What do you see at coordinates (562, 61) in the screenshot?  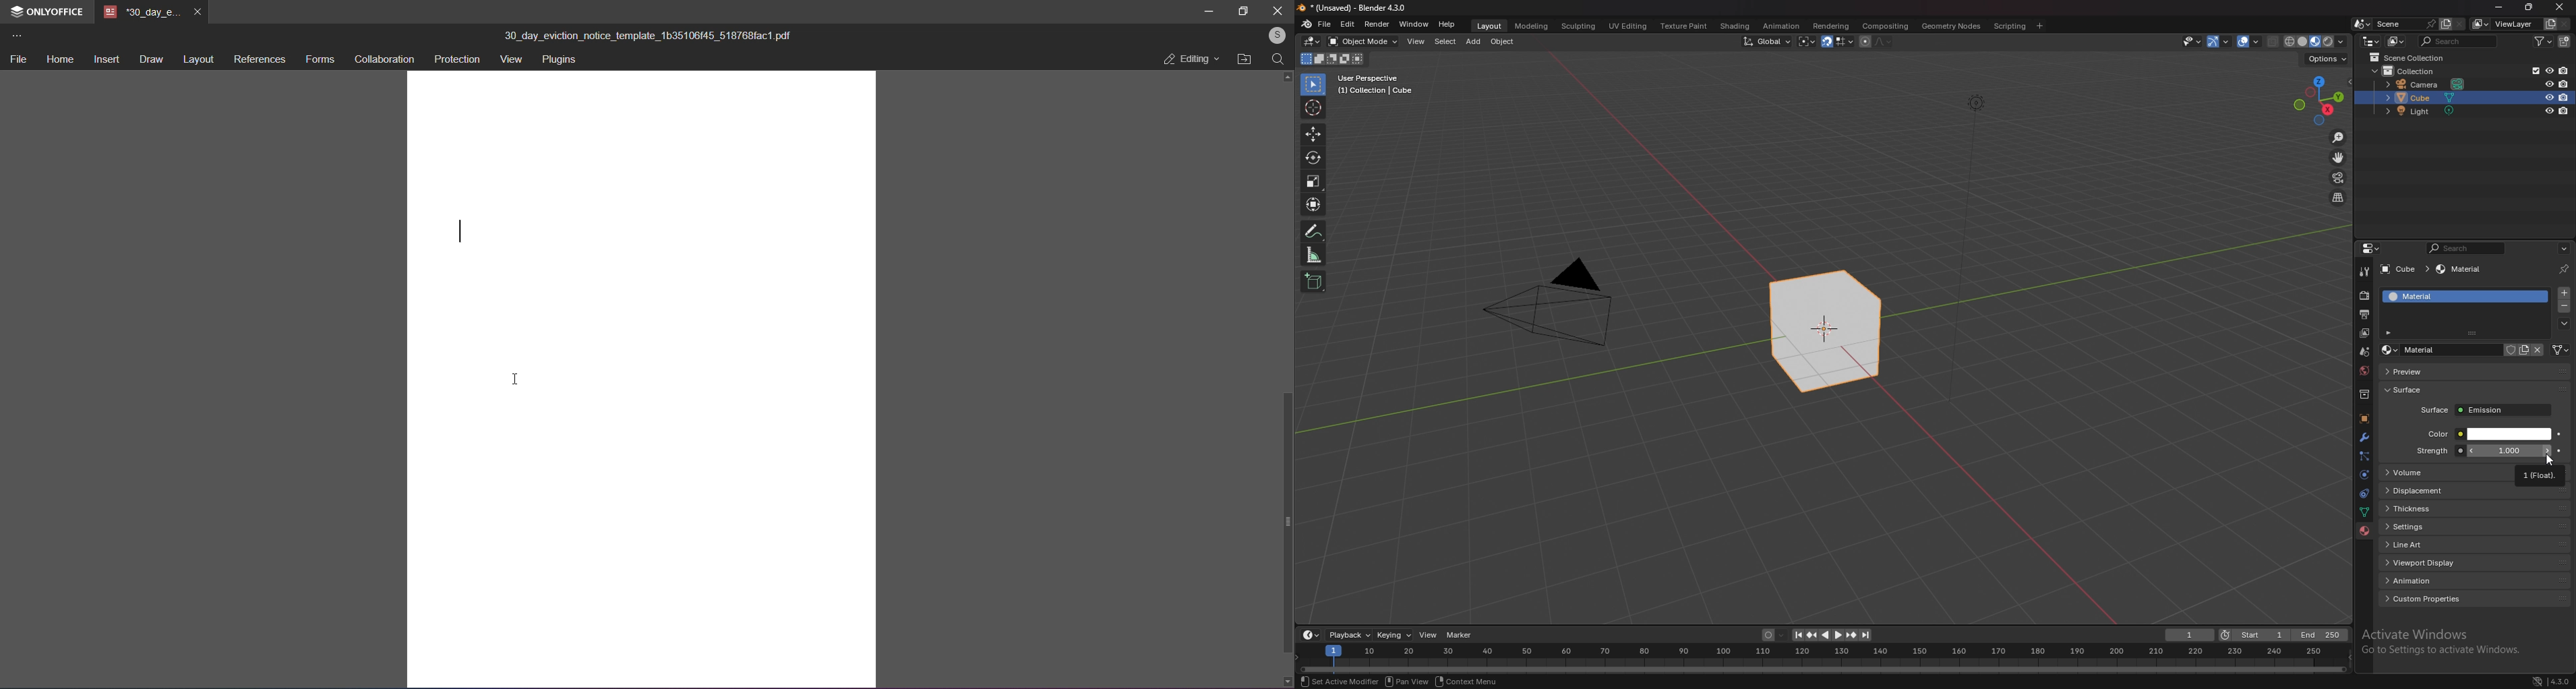 I see `plugins` at bounding box center [562, 61].